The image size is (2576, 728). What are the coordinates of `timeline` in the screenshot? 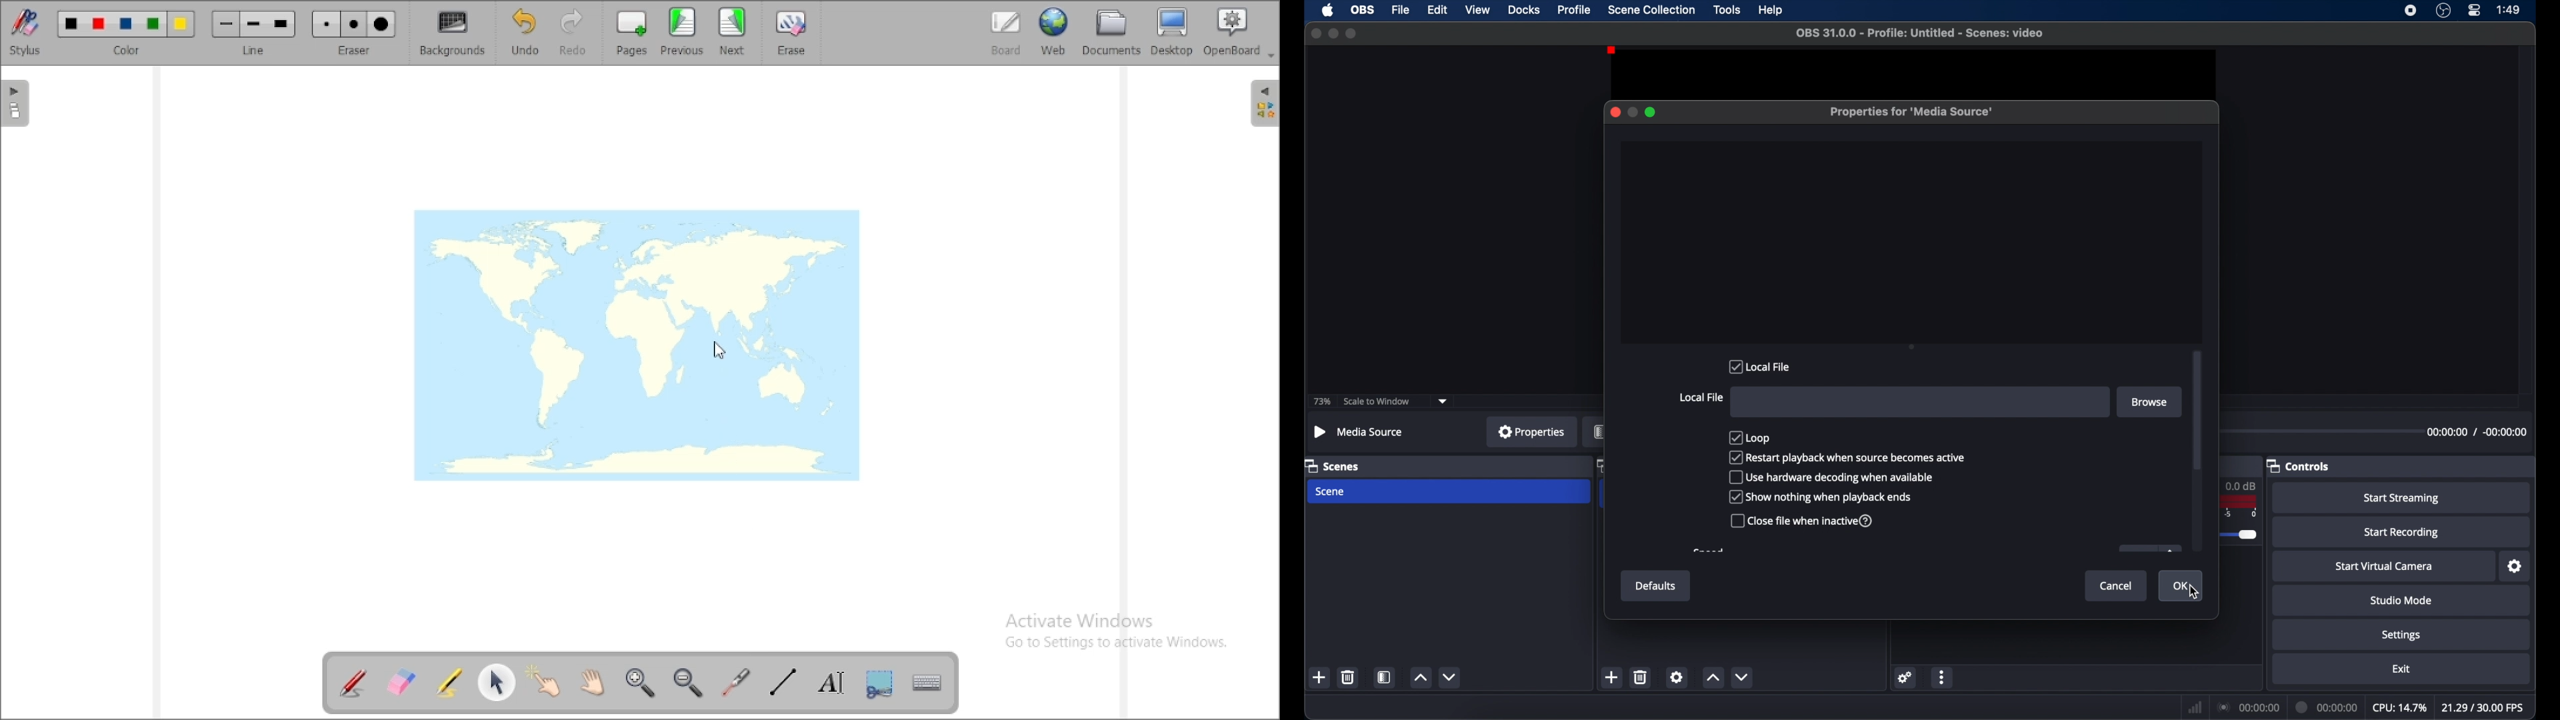 It's located at (2246, 525).